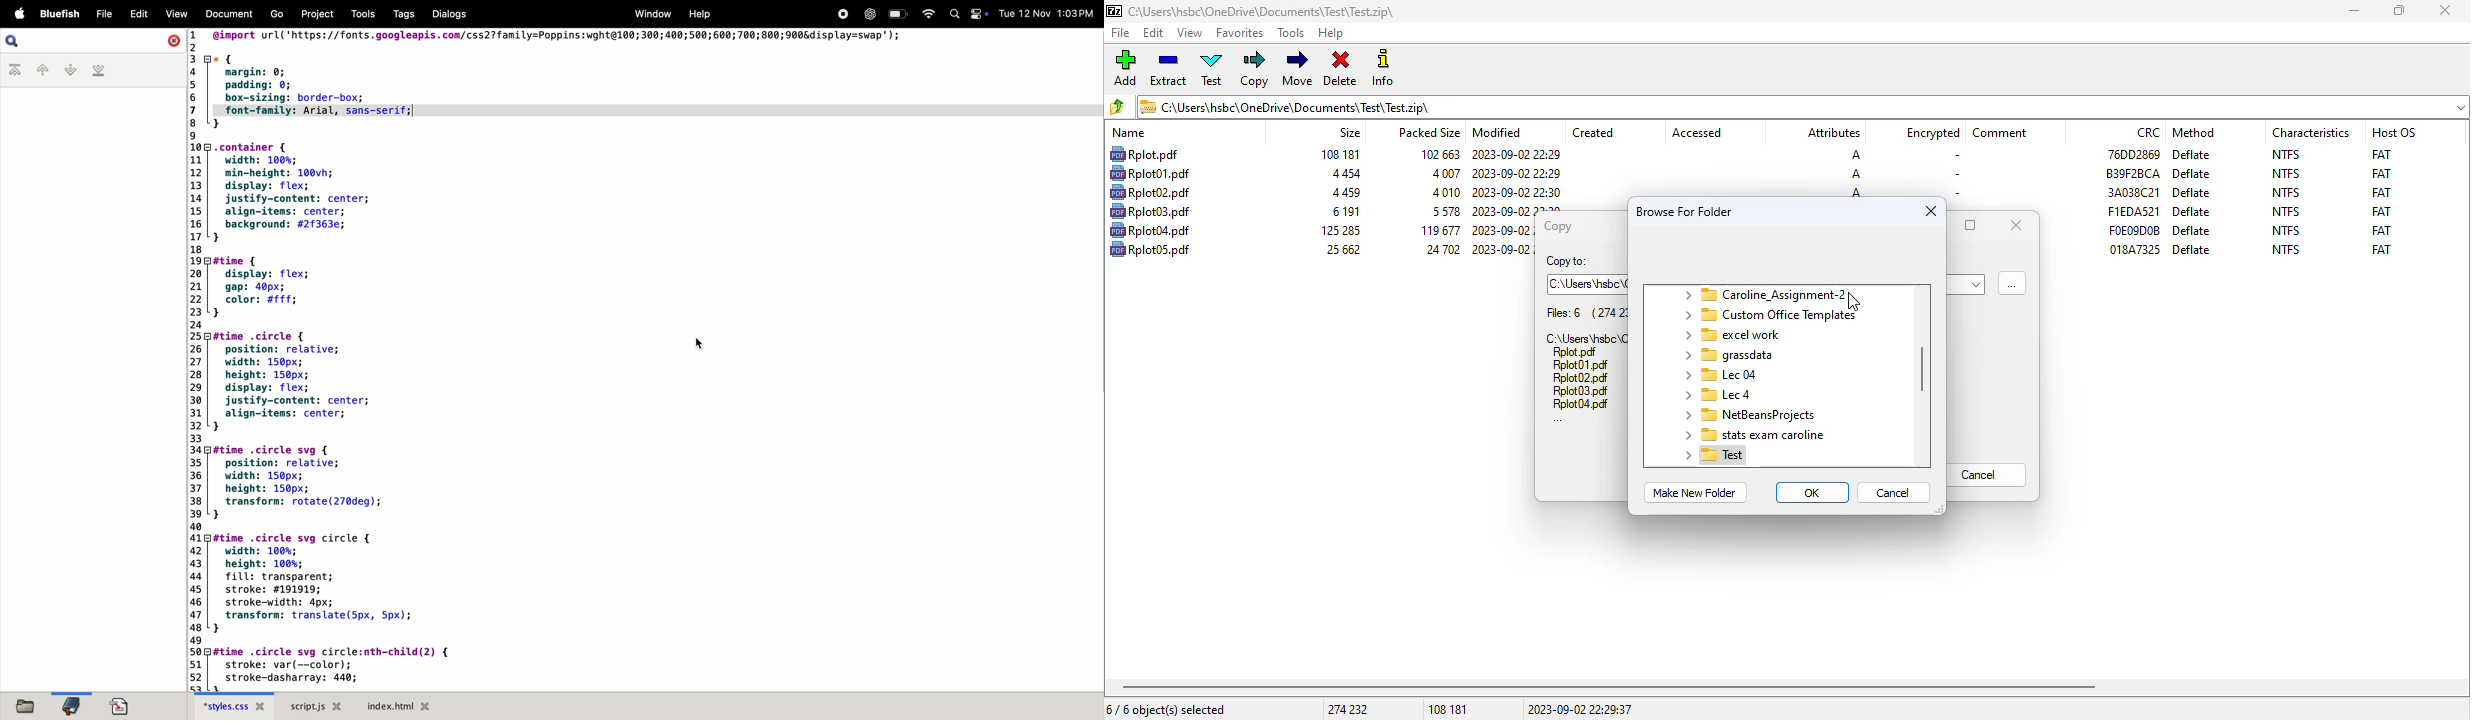 The image size is (2492, 728). What do you see at coordinates (75, 704) in the screenshot?
I see `bookmark` at bounding box center [75, 704].